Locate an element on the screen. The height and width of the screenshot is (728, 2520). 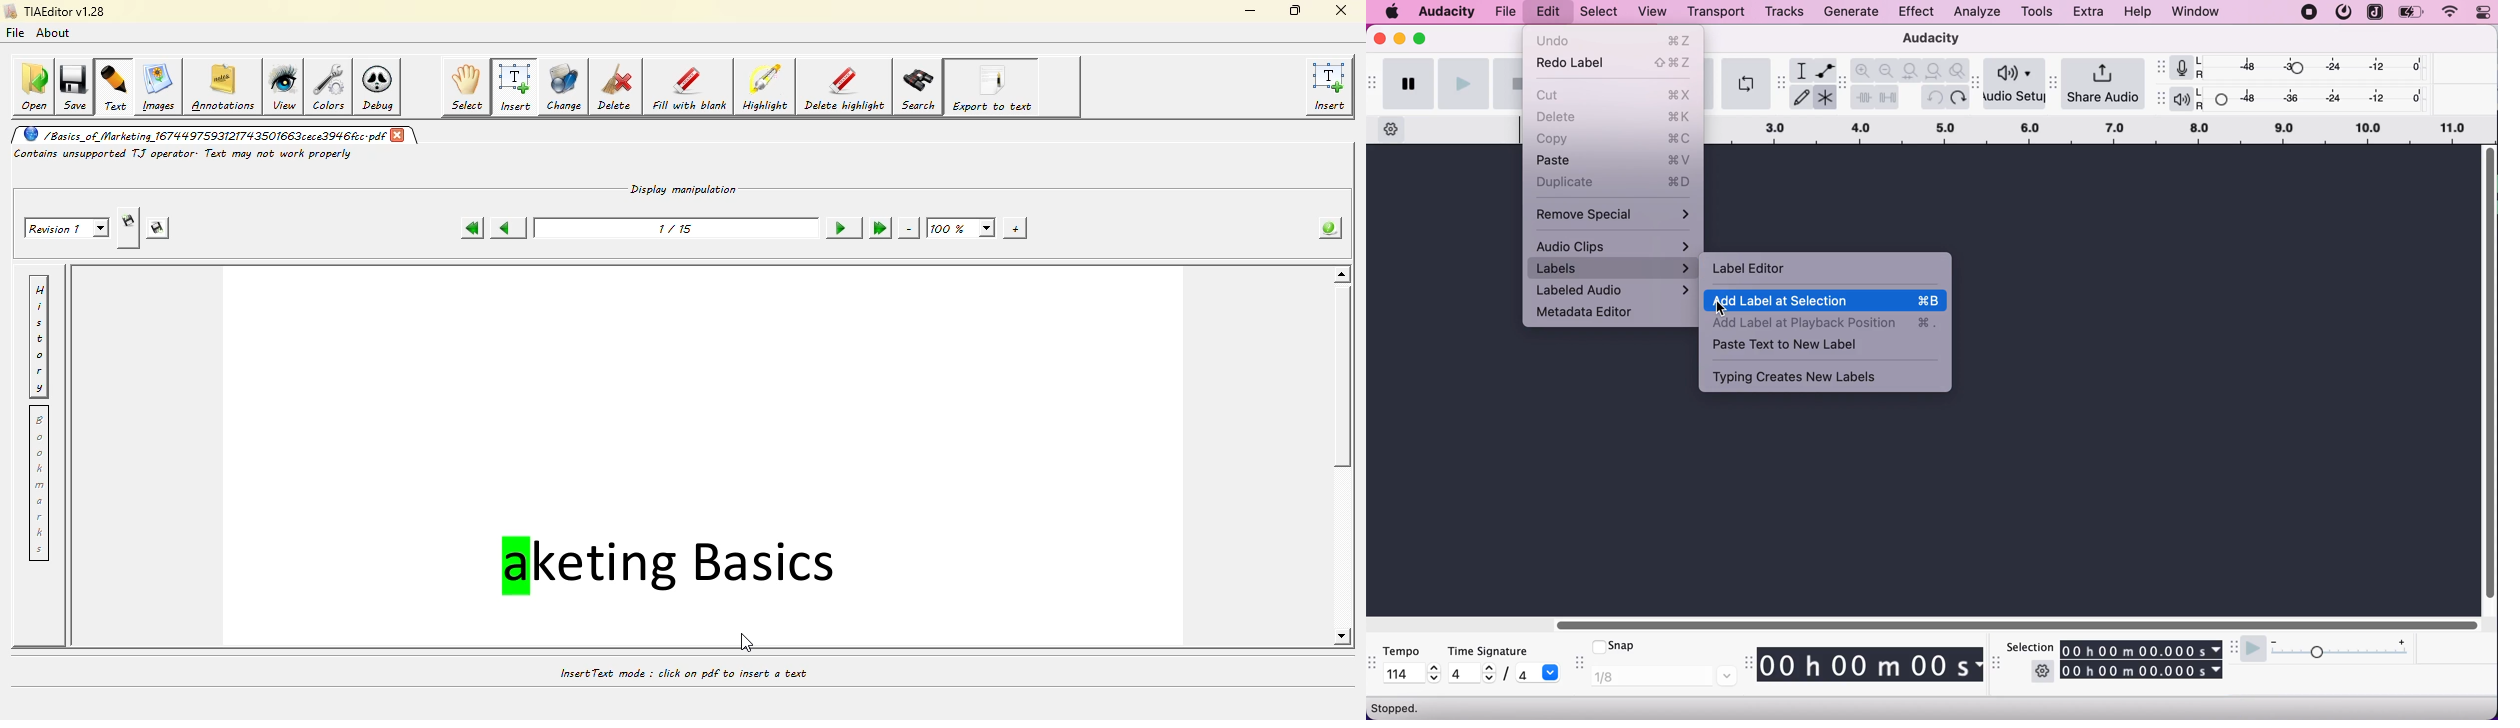
undo is located at coordinates (1615, 40).